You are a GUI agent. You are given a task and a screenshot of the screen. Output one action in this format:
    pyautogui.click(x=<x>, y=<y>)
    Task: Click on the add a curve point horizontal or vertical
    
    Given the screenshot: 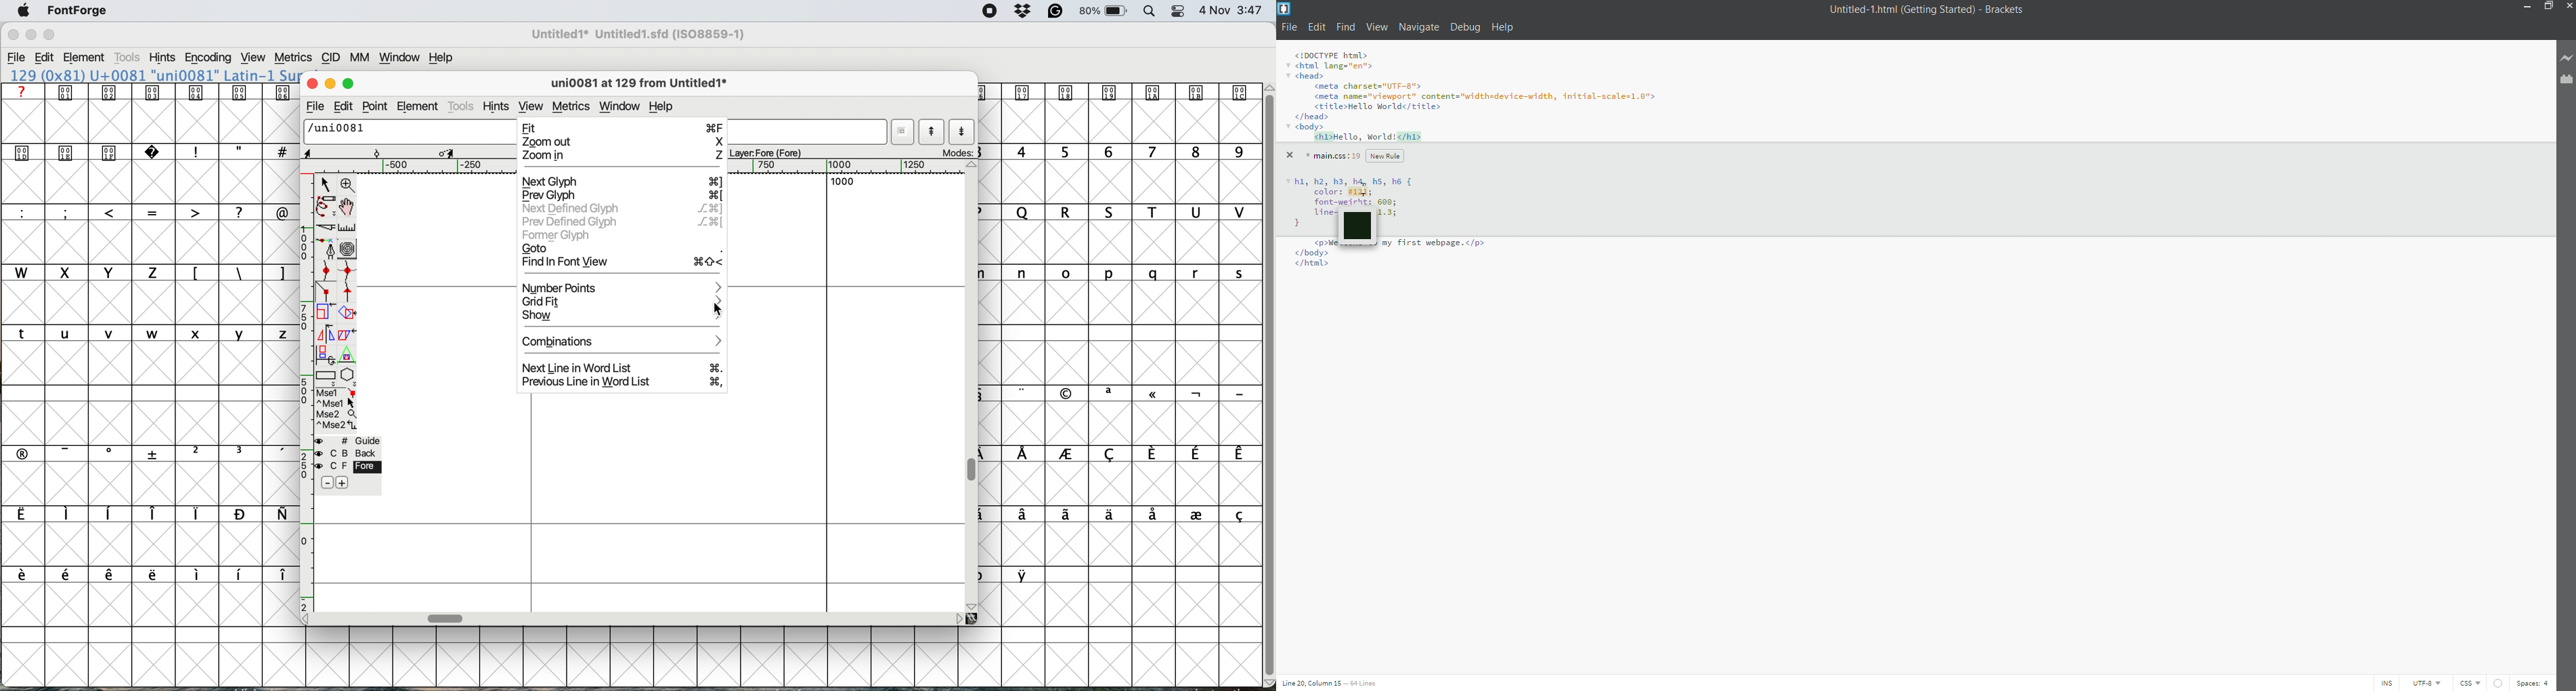 What is the action you would take?
    pyautogui.click(x=347, y=273)
    